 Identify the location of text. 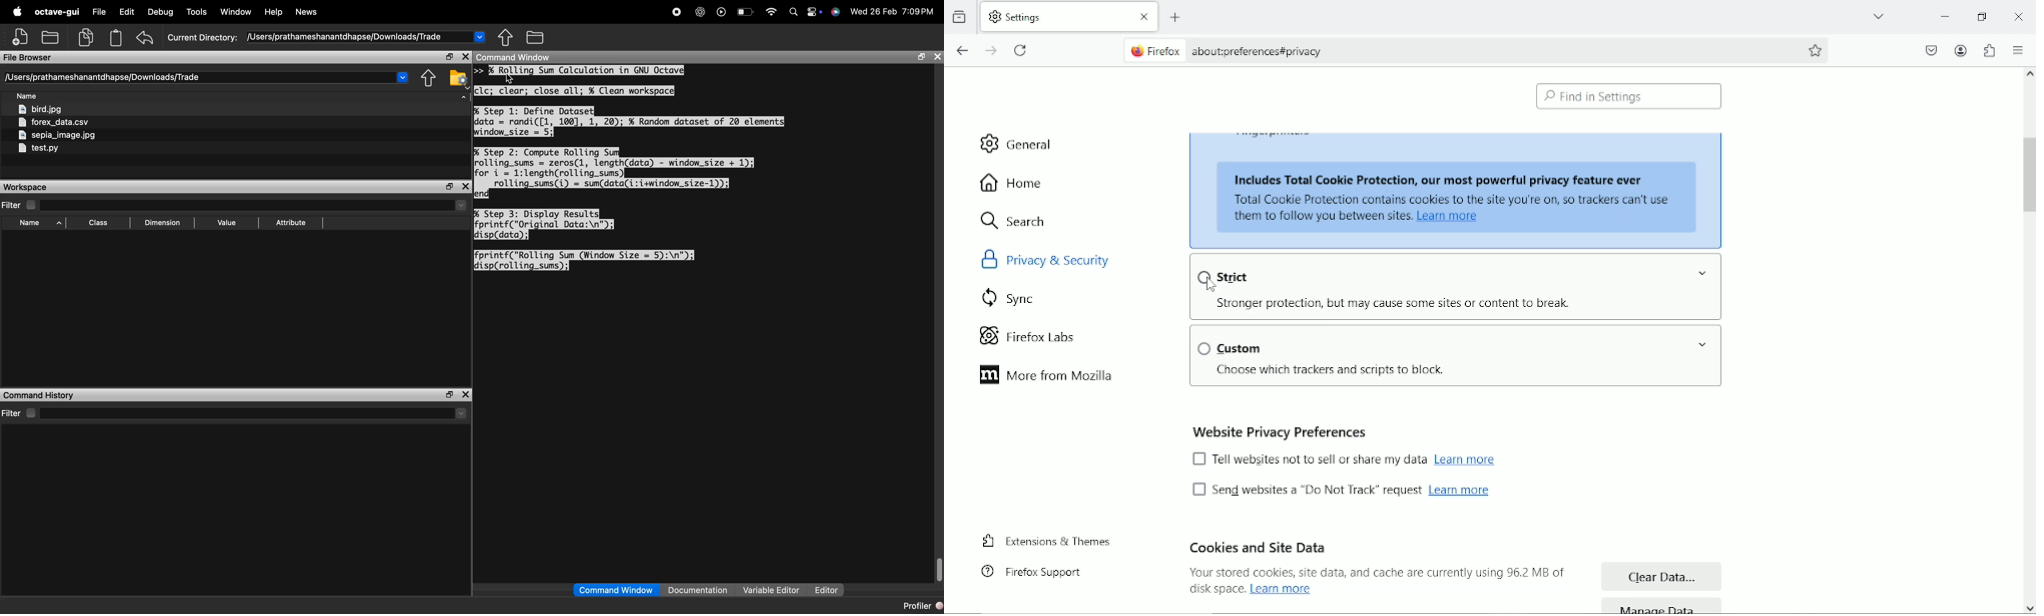
(1322, 215).